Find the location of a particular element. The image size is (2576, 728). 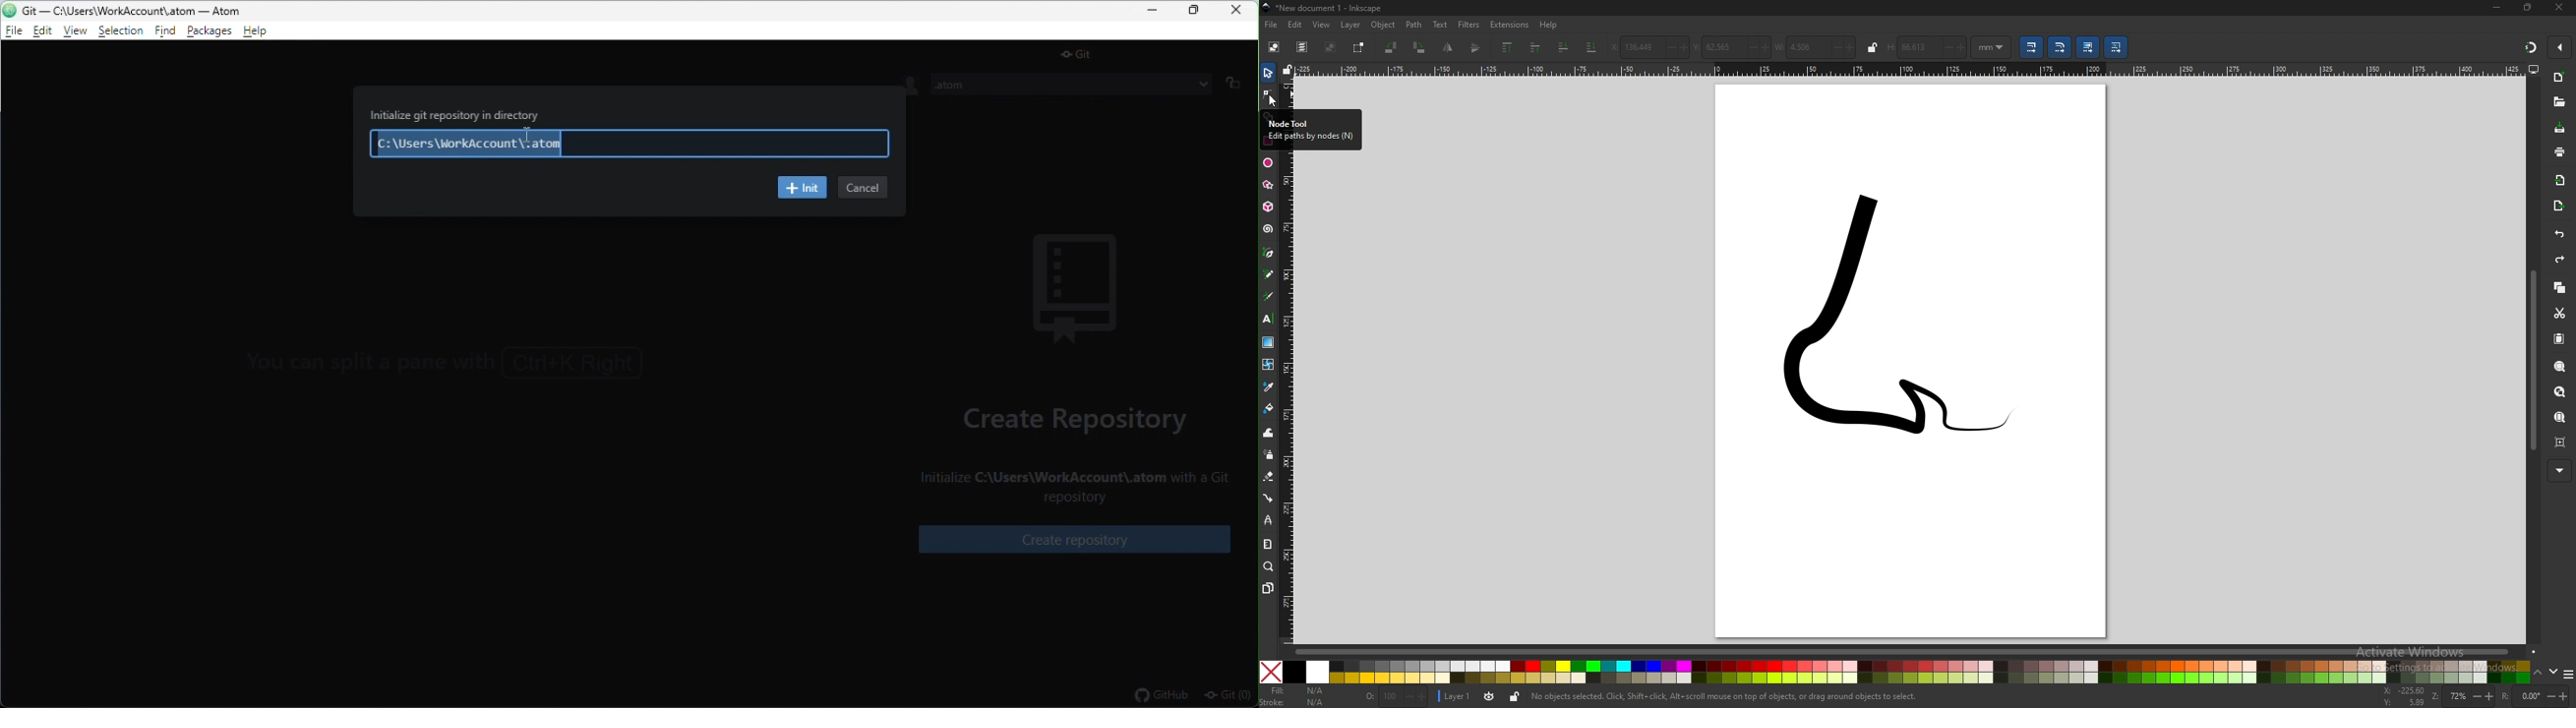

restore is located at coordinates (1196, 10).